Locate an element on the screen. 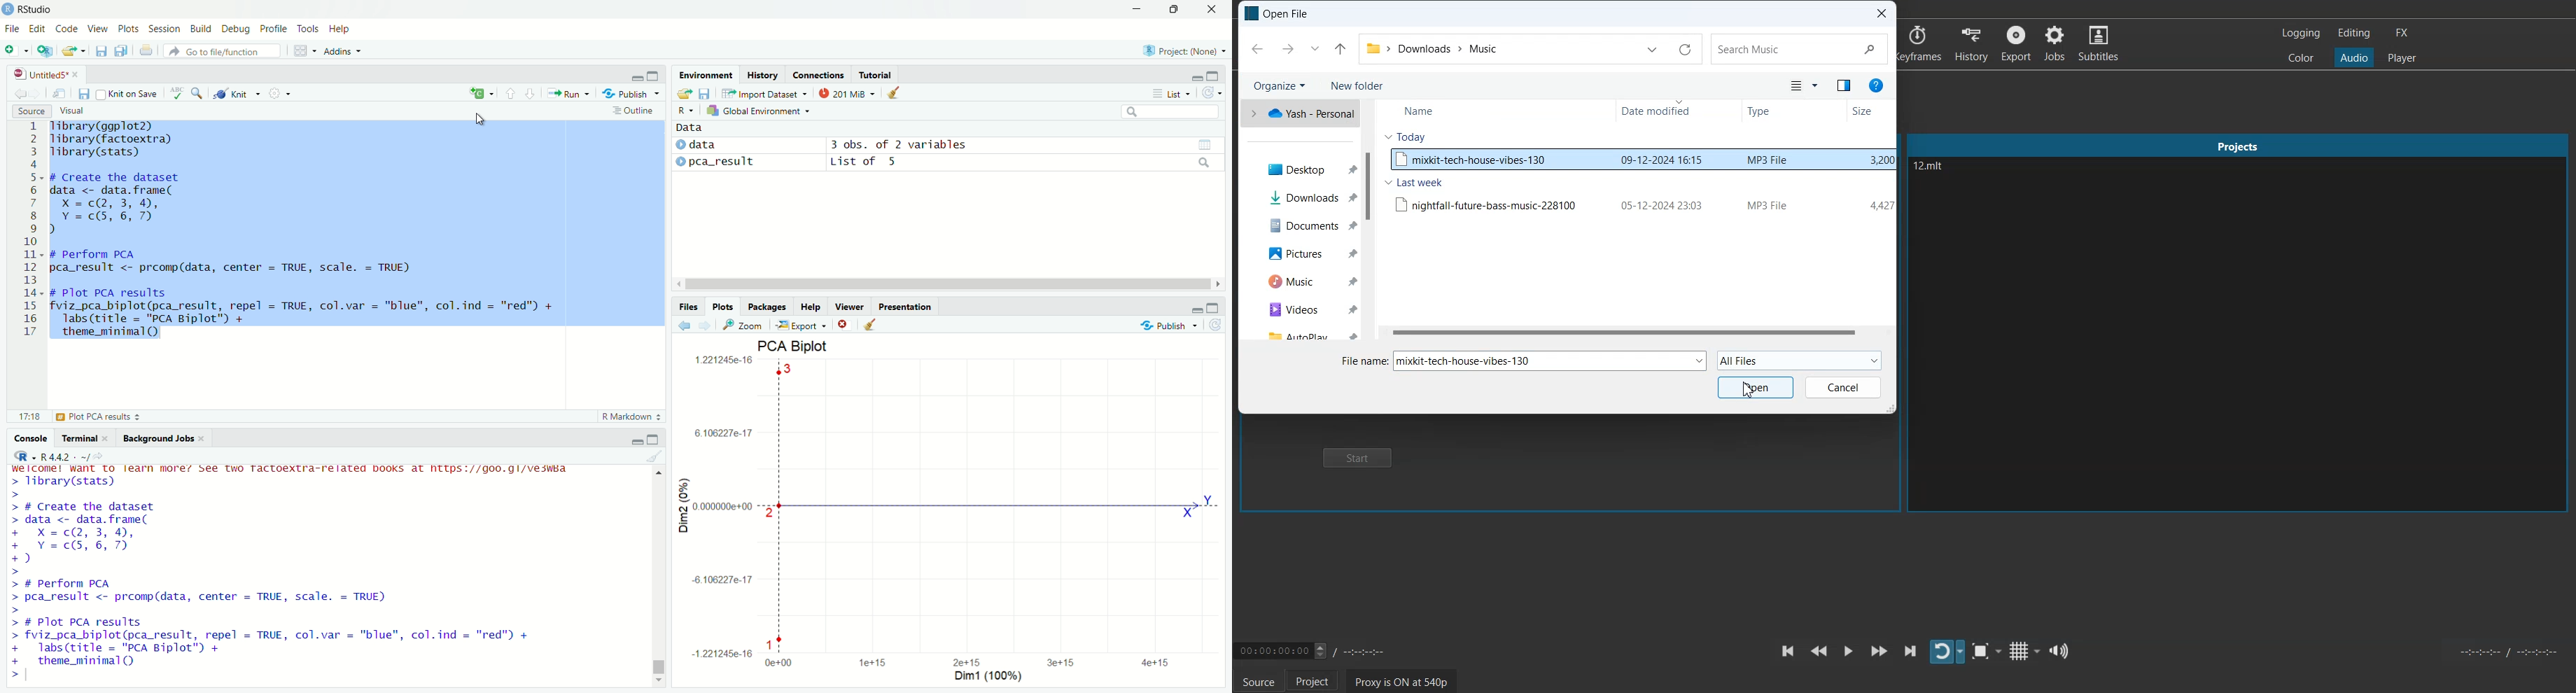  cursor is located at coordinates (480, 119).